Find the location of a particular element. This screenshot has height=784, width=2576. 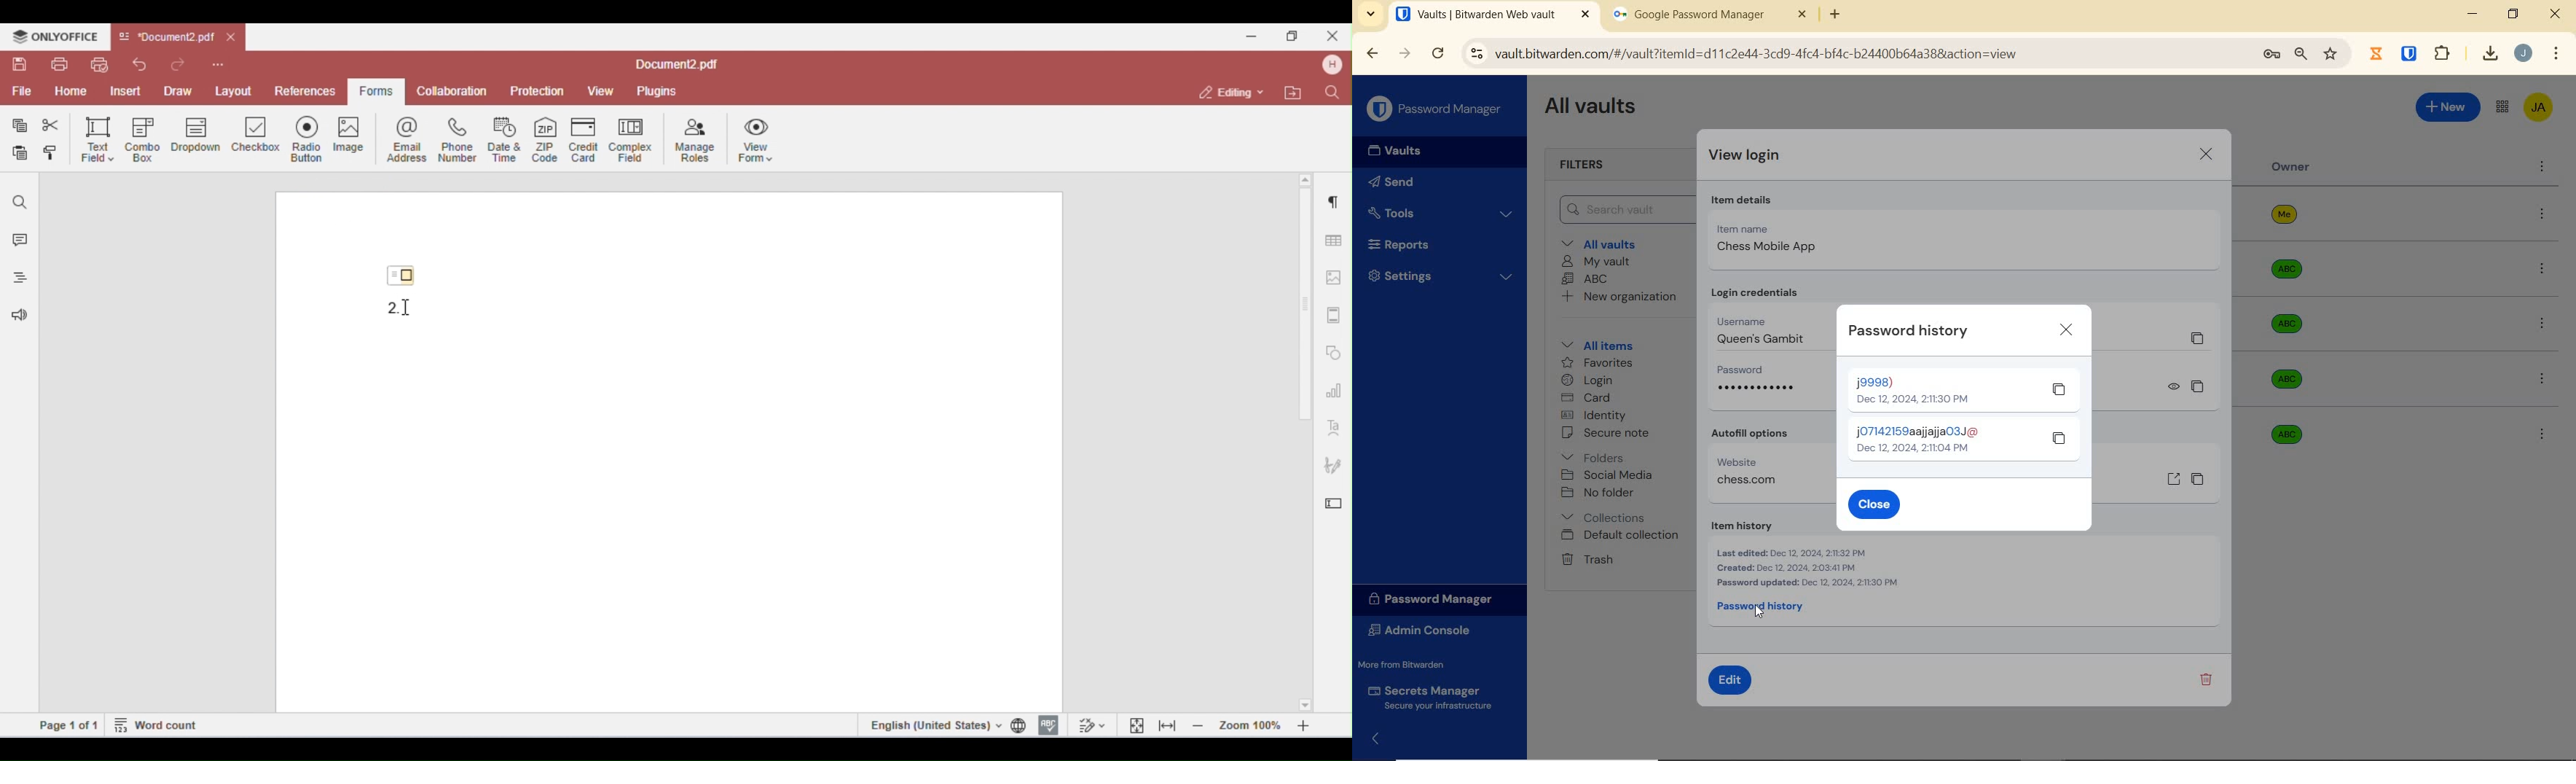

open is located at coordinates (2172, 478).